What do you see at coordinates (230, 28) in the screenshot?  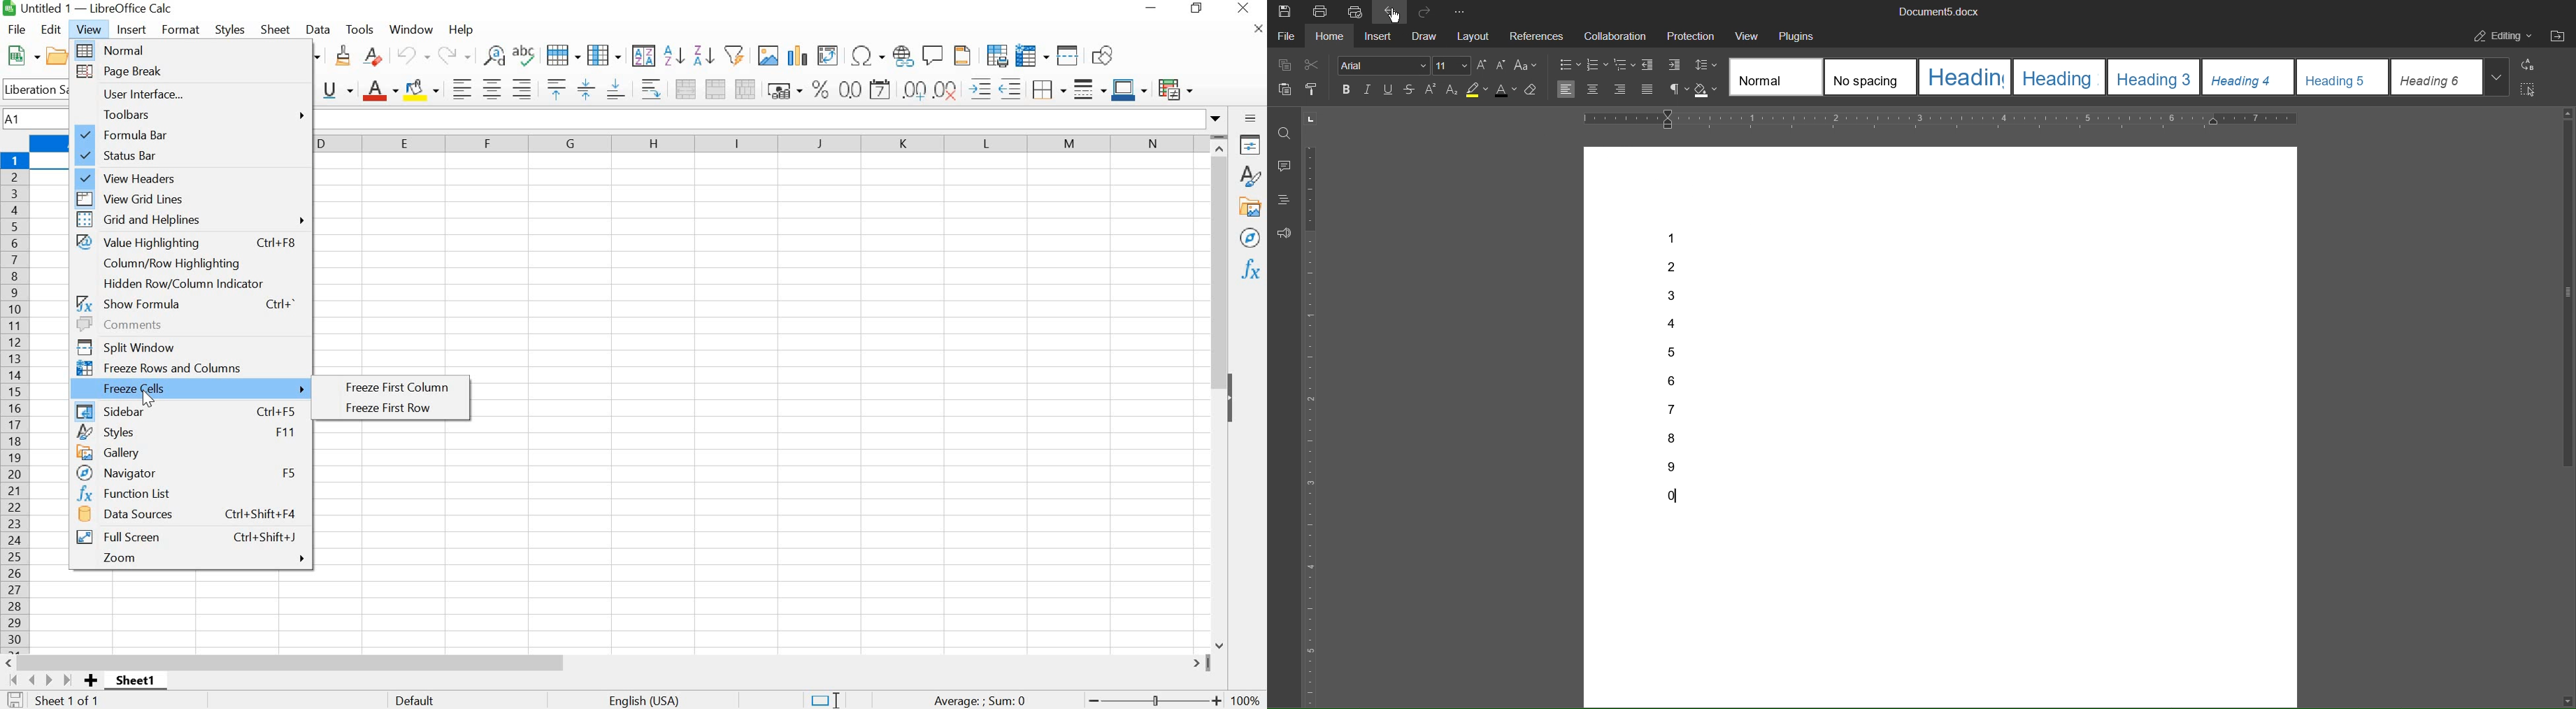 I see `STYLES` at bounding box center [230, 28].